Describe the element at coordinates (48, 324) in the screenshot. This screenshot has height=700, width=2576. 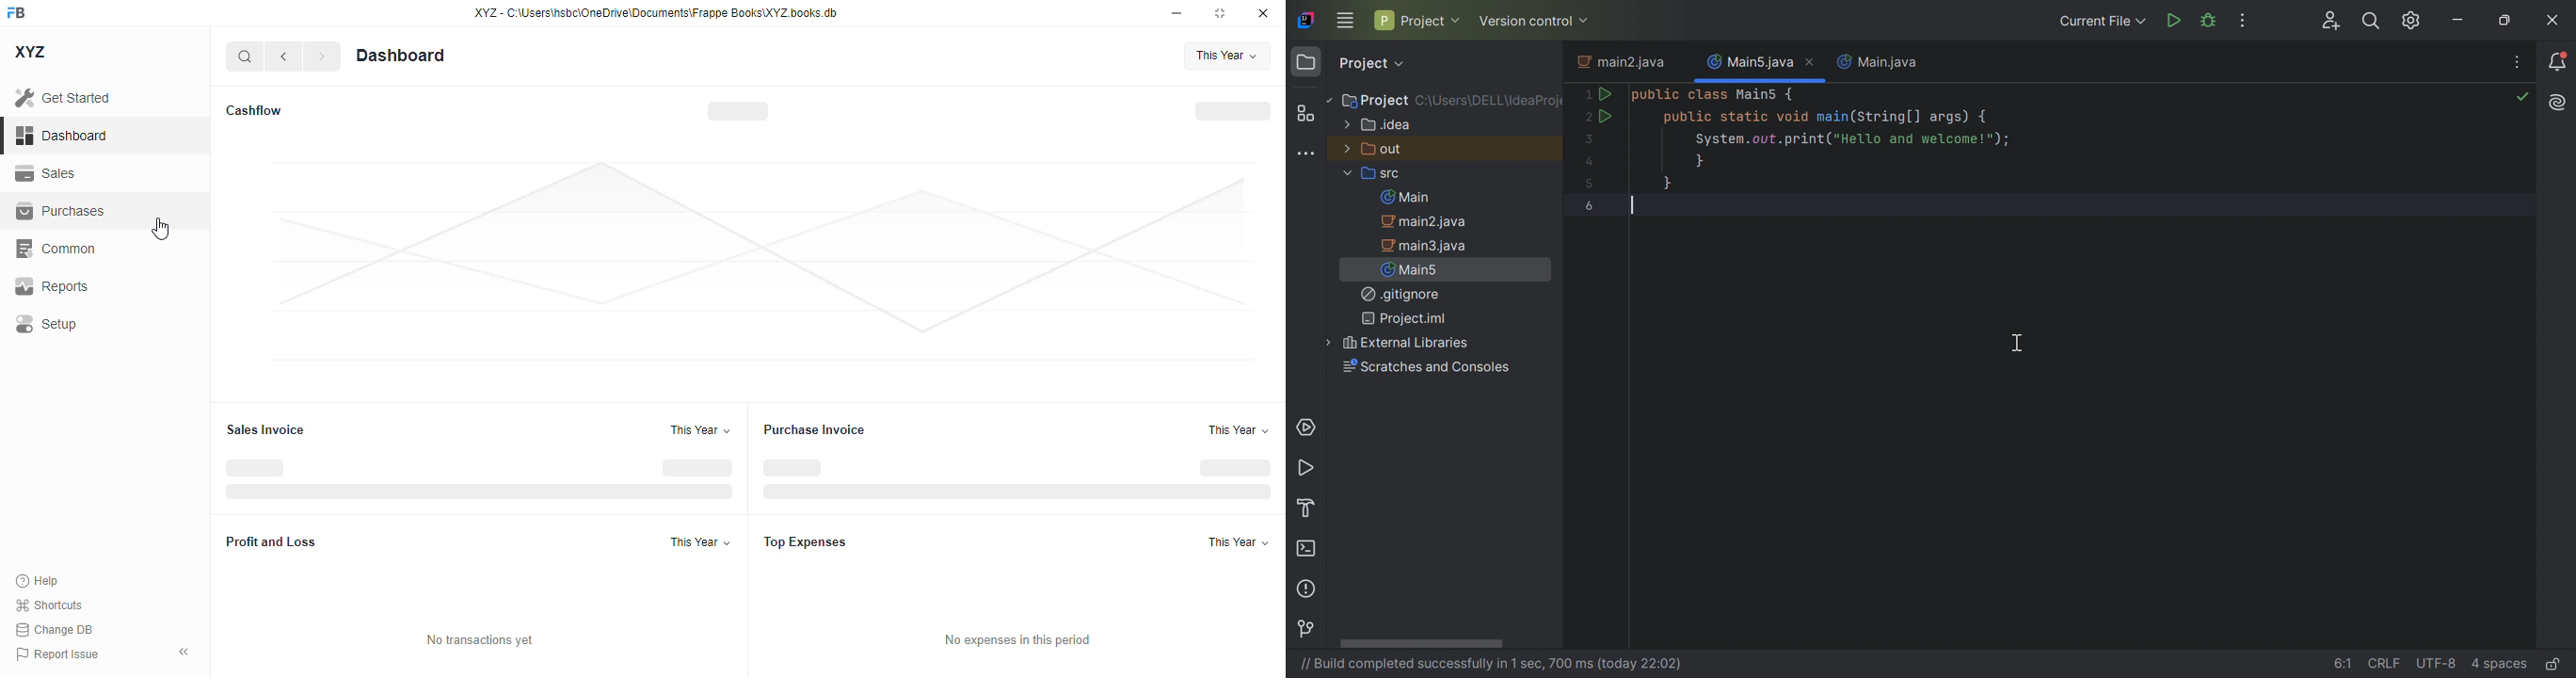
I see `setup` at that location.